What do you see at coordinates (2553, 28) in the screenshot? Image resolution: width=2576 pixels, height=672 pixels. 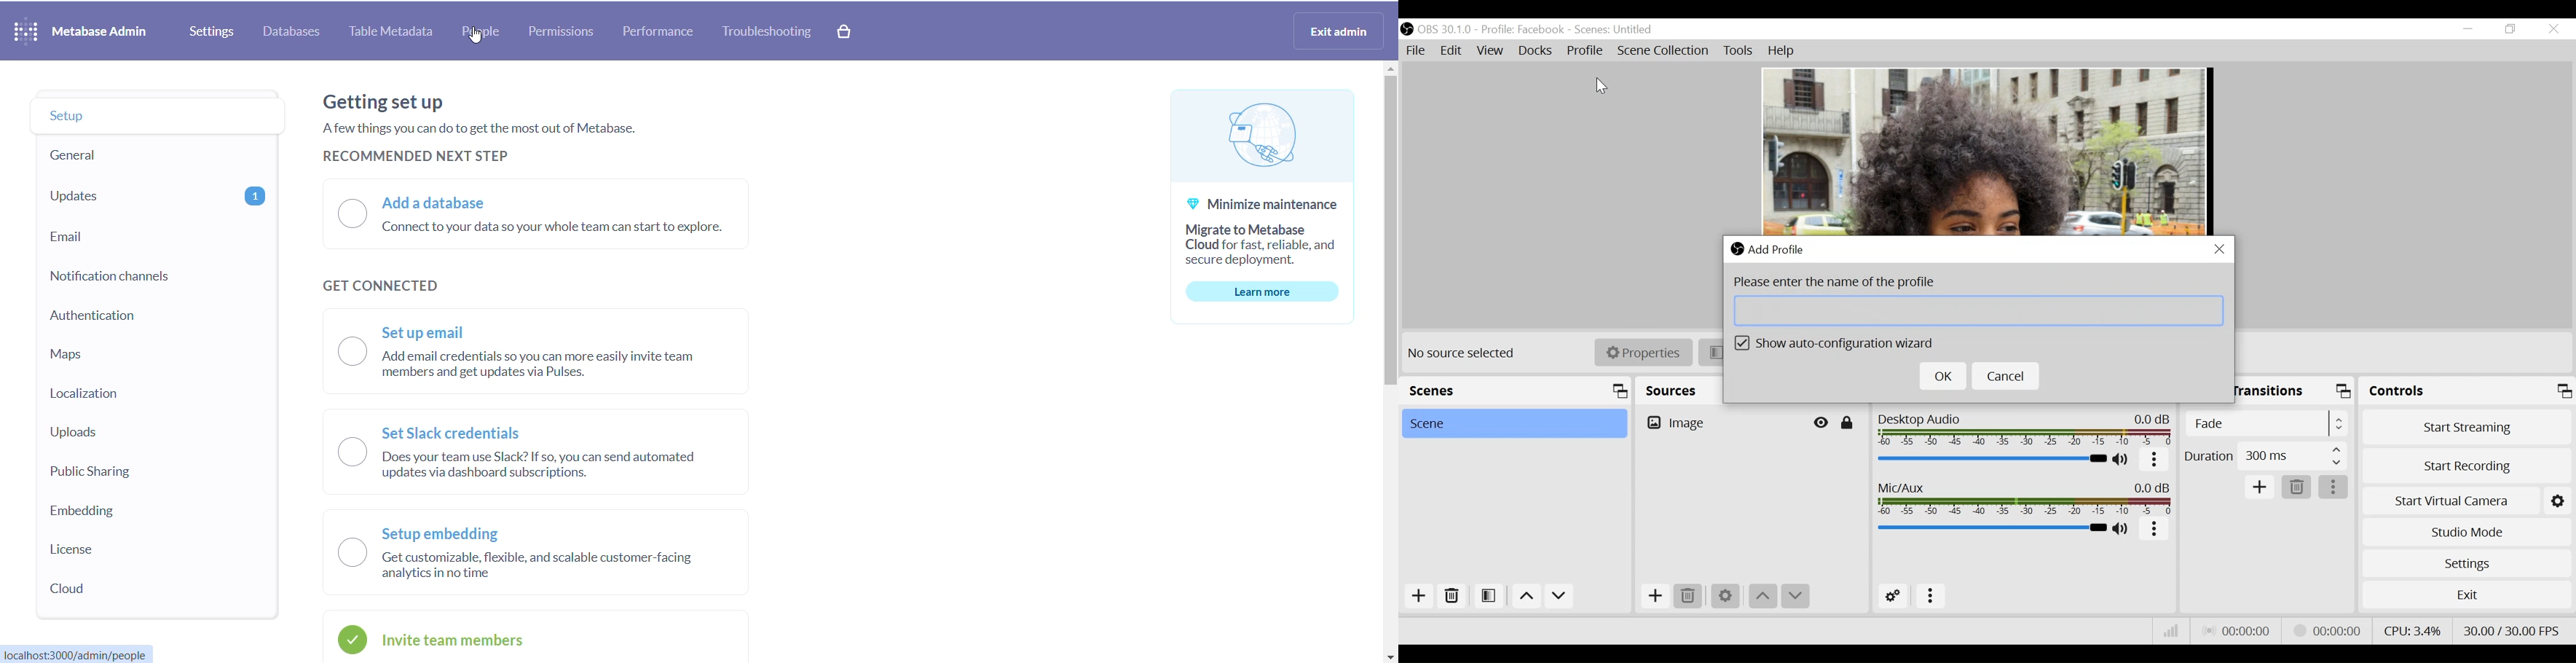 I see `Close` at bounding box center [2553, 28].